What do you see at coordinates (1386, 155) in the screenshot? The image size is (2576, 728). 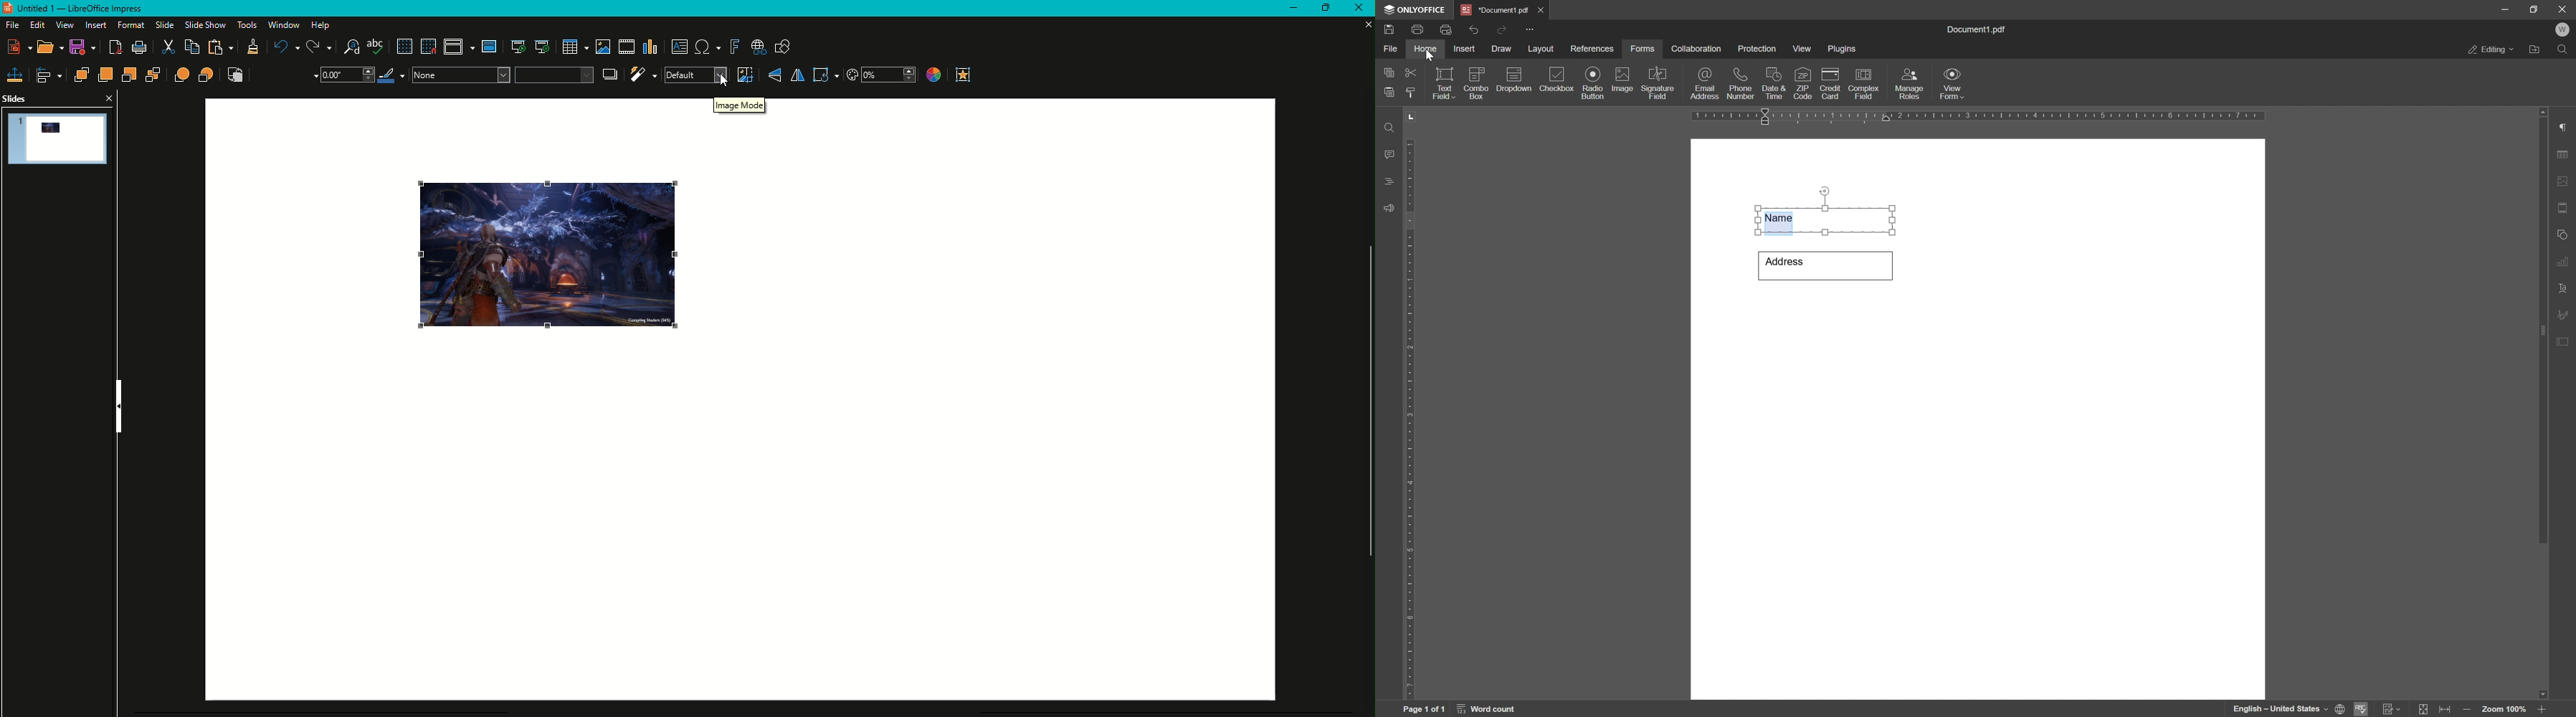 I see `comments` at bounding box center [1386, 155].